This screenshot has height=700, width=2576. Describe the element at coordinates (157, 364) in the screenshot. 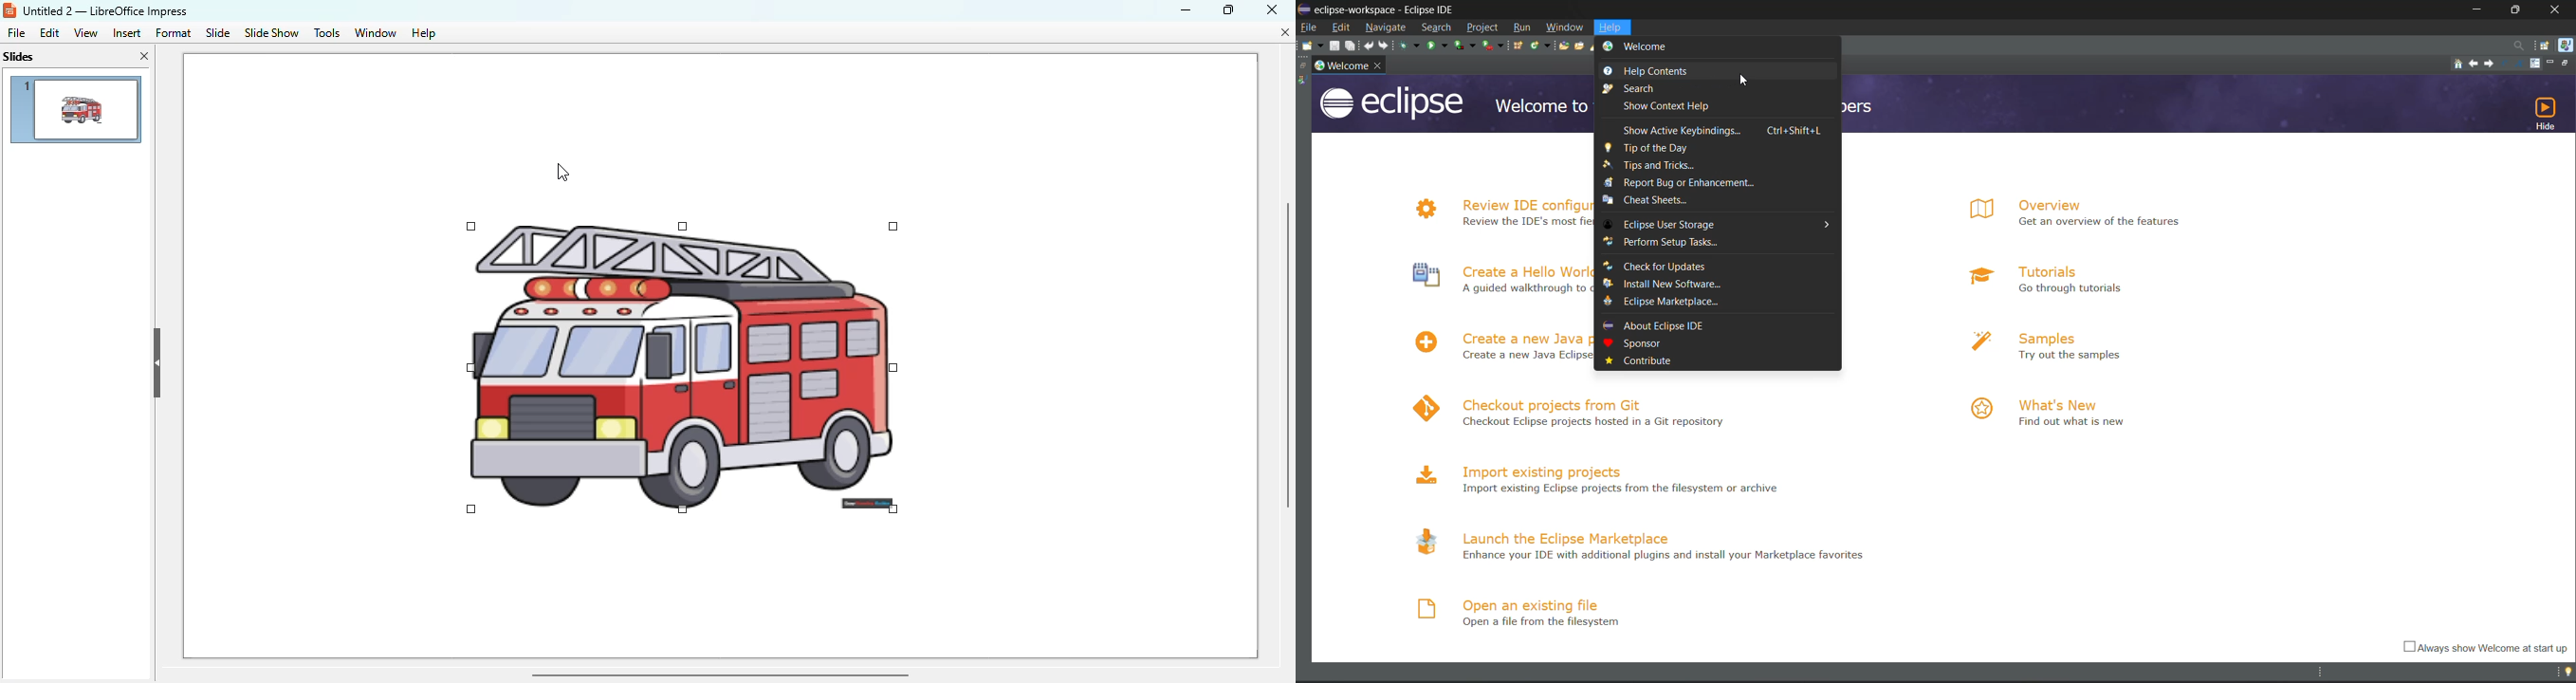

I see `hide` at that location.